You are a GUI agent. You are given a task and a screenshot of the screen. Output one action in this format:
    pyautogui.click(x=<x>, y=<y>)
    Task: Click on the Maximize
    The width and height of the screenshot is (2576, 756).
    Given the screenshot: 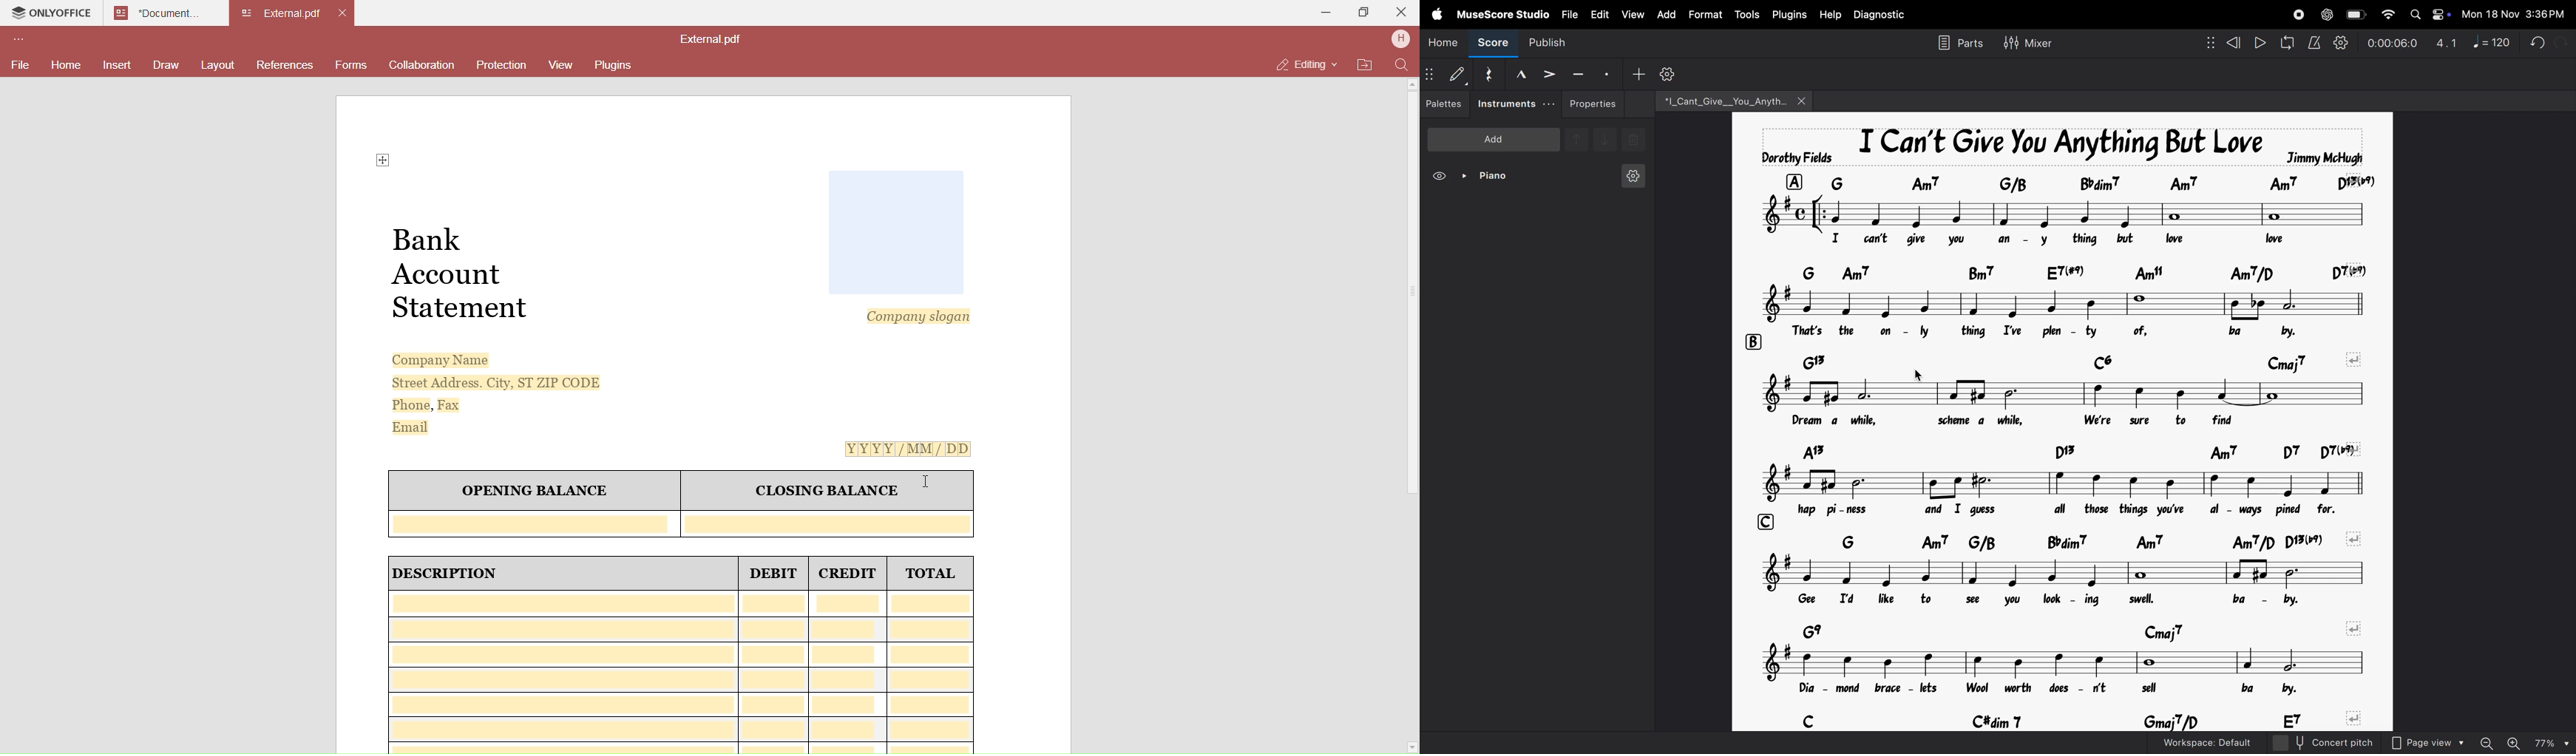 What is the action you would take?
    pyautogui.click(x=1365, y=15)
    